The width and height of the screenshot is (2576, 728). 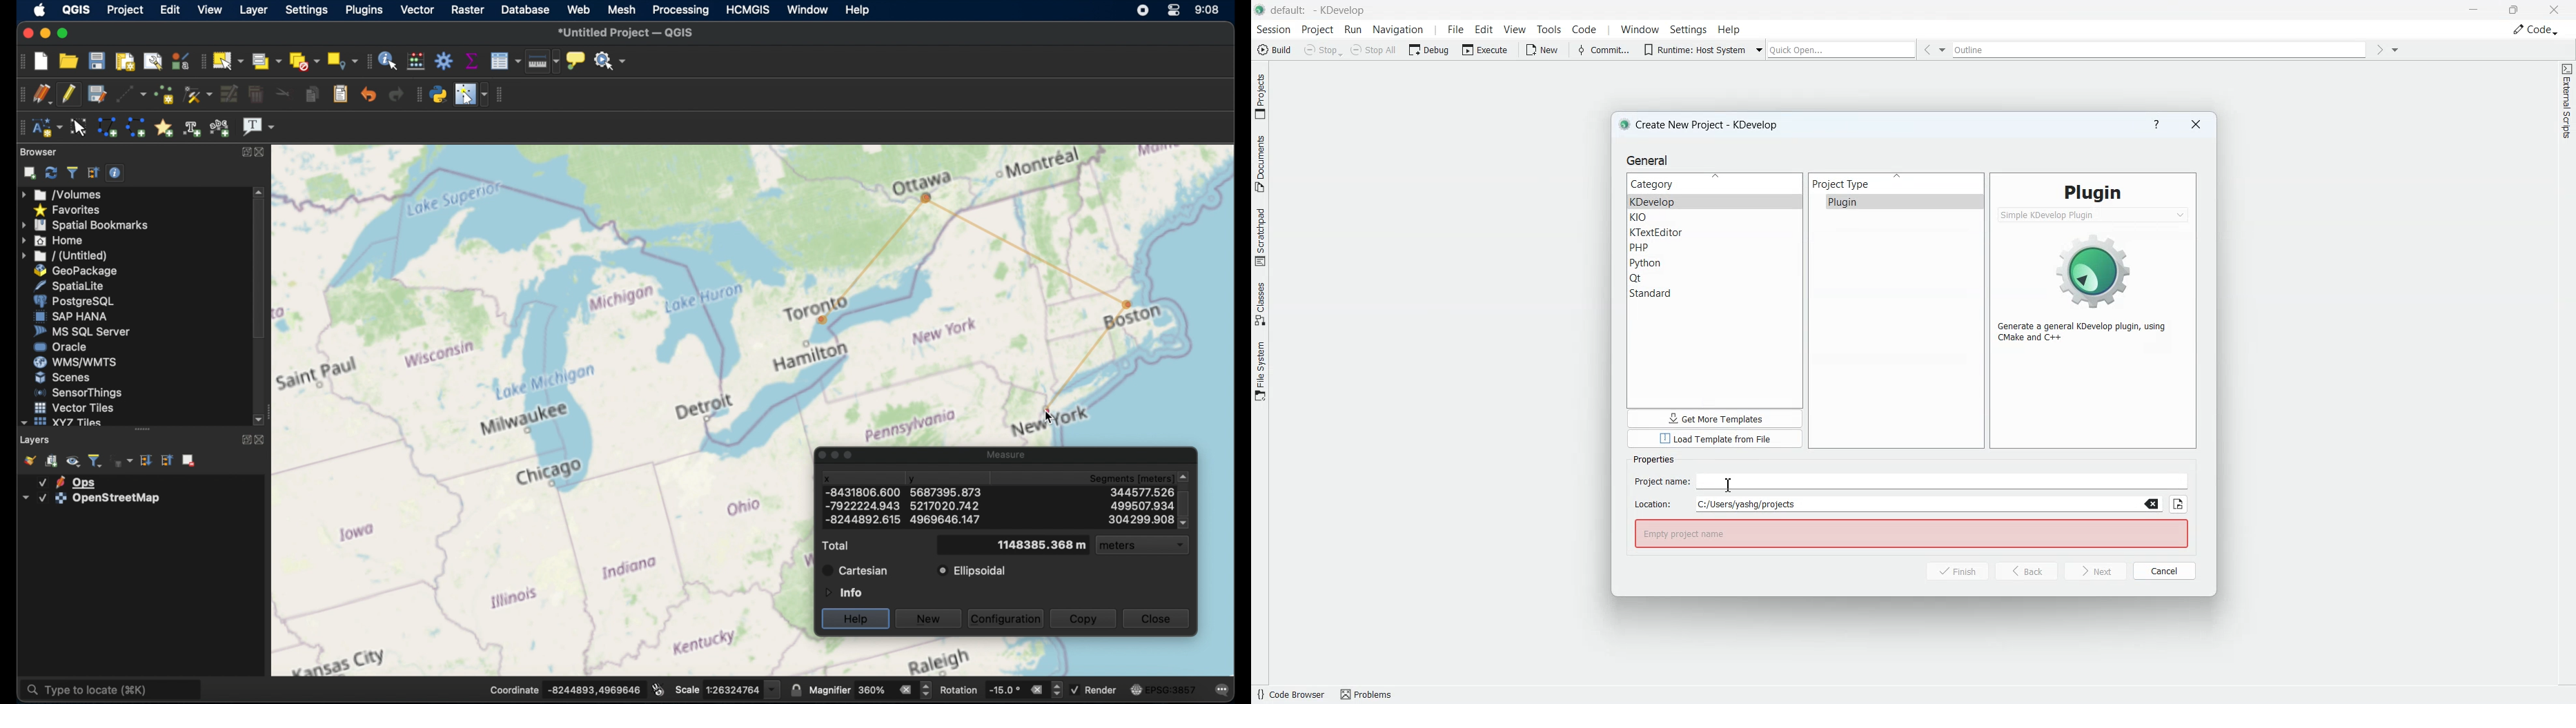 What do you see at coordinates (835, 456) in the screenshot?
I see `minimize` at bounding box center [835, 456].